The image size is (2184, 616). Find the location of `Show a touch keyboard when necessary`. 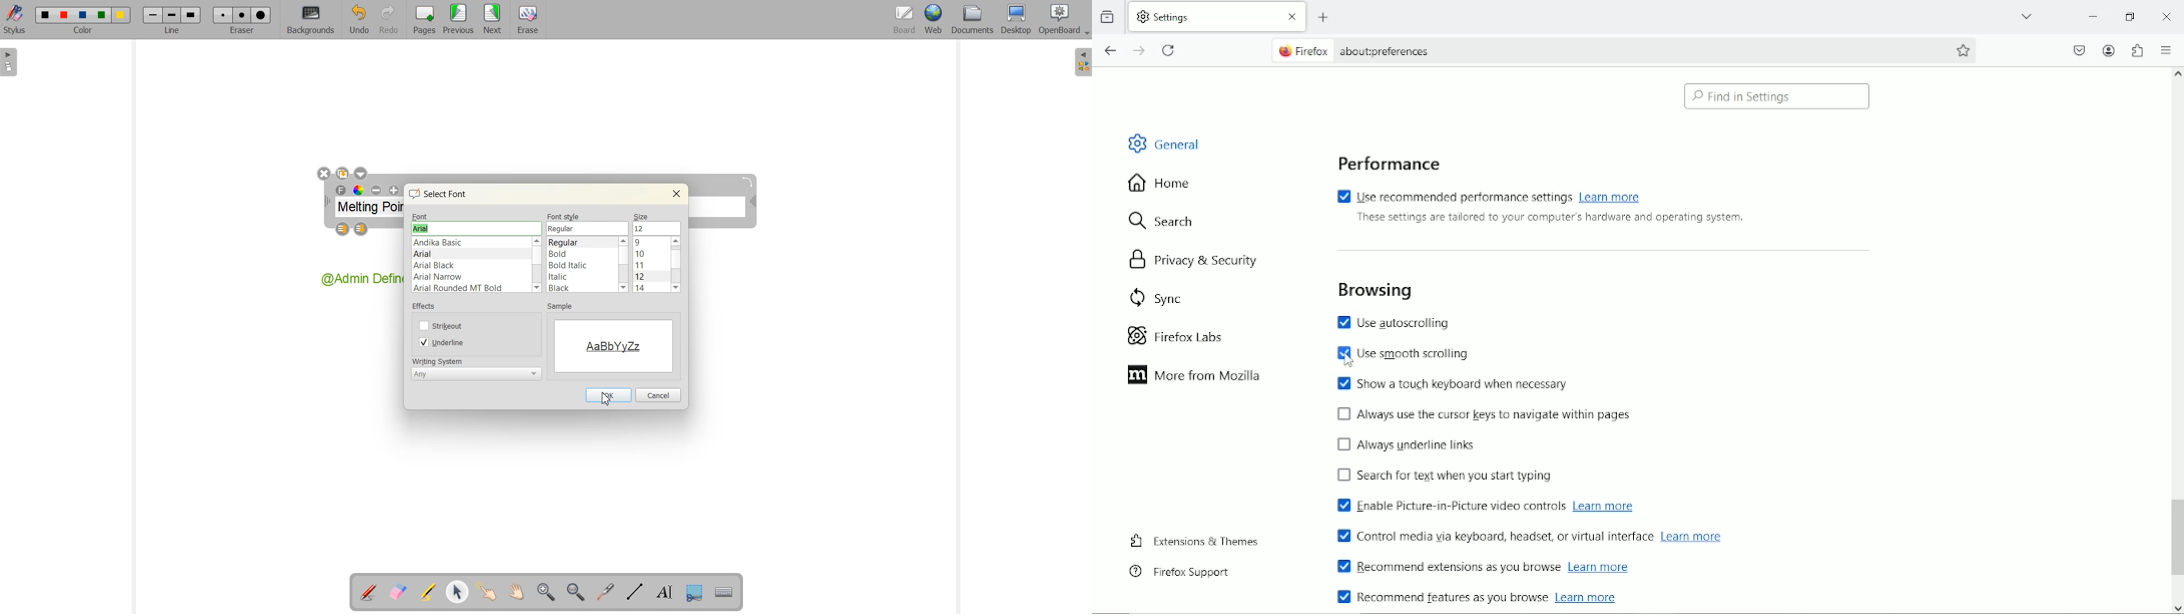

Show a touch keyboard when necessary is located at coordinates (1451, 384).